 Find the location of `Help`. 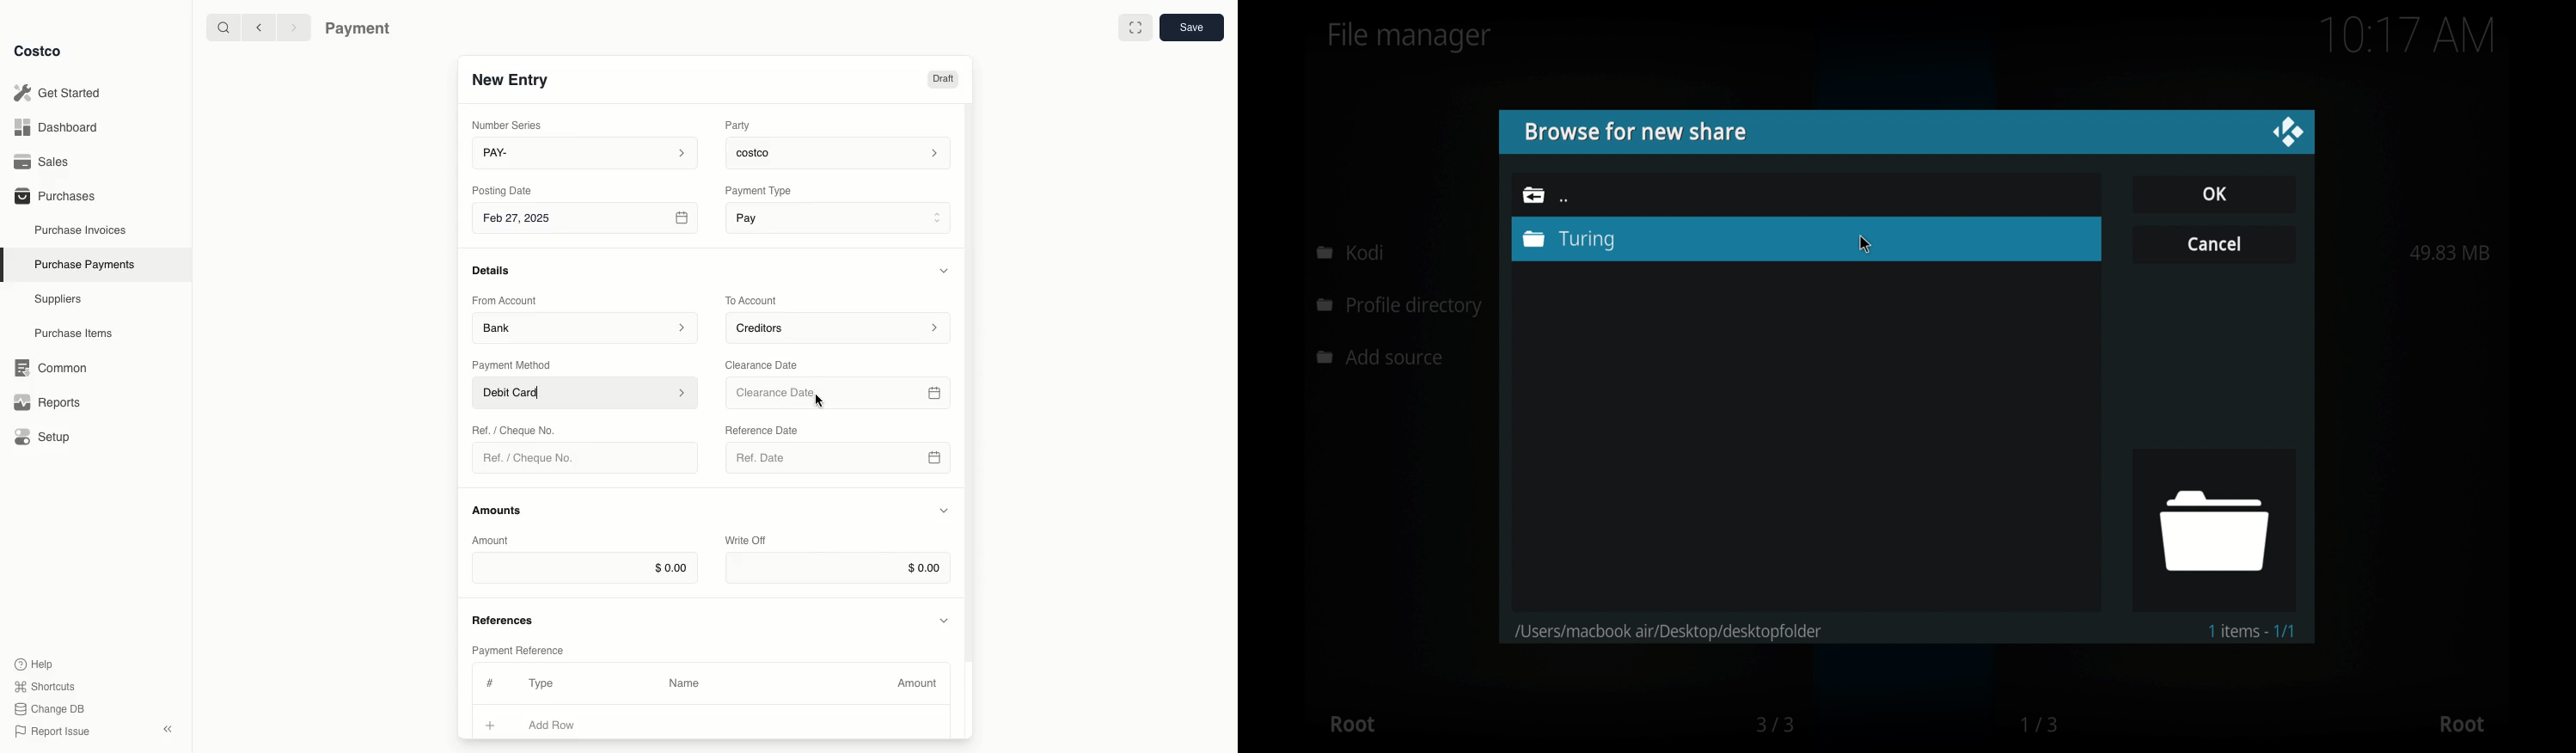

Help is located at coordinates (34, 663).